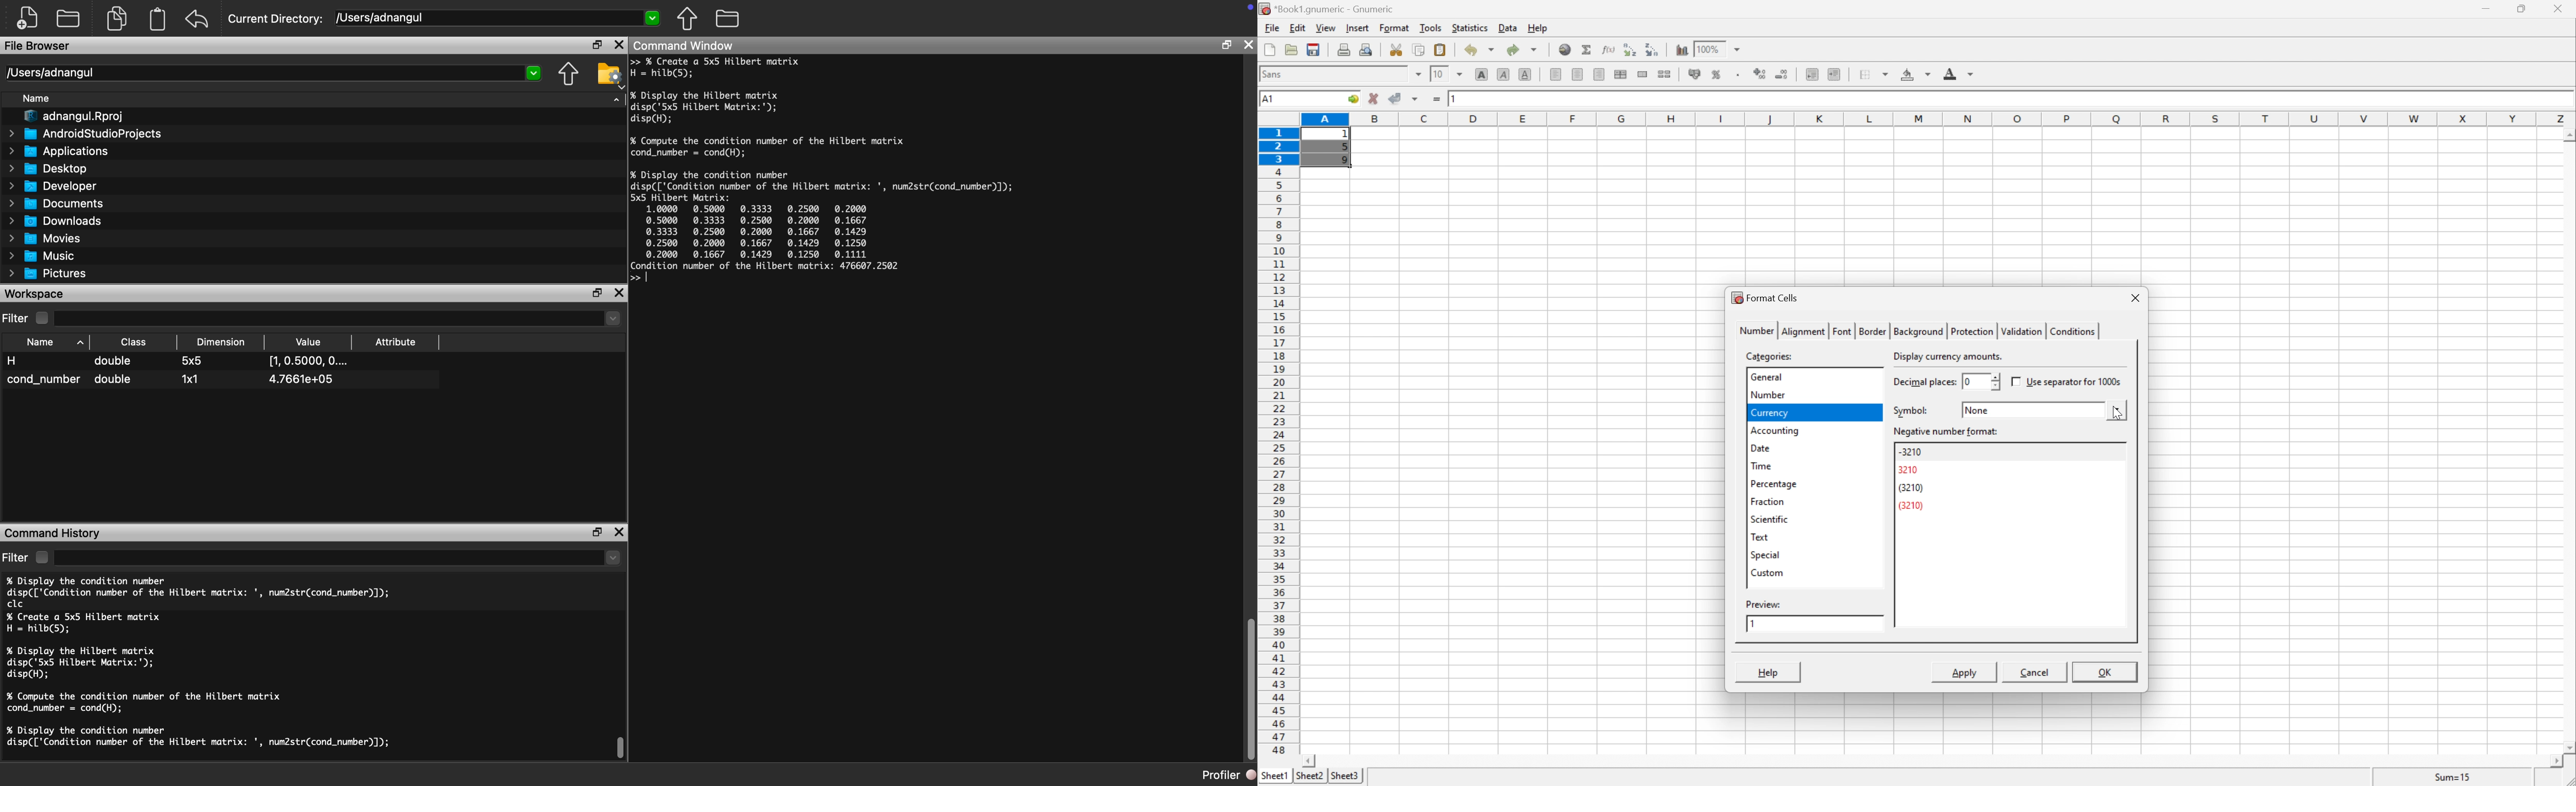 This screenshot has height=812, width=2576. Describe the element at coordinates (1505, 73) in the screenshot. I see `italic` at that location.